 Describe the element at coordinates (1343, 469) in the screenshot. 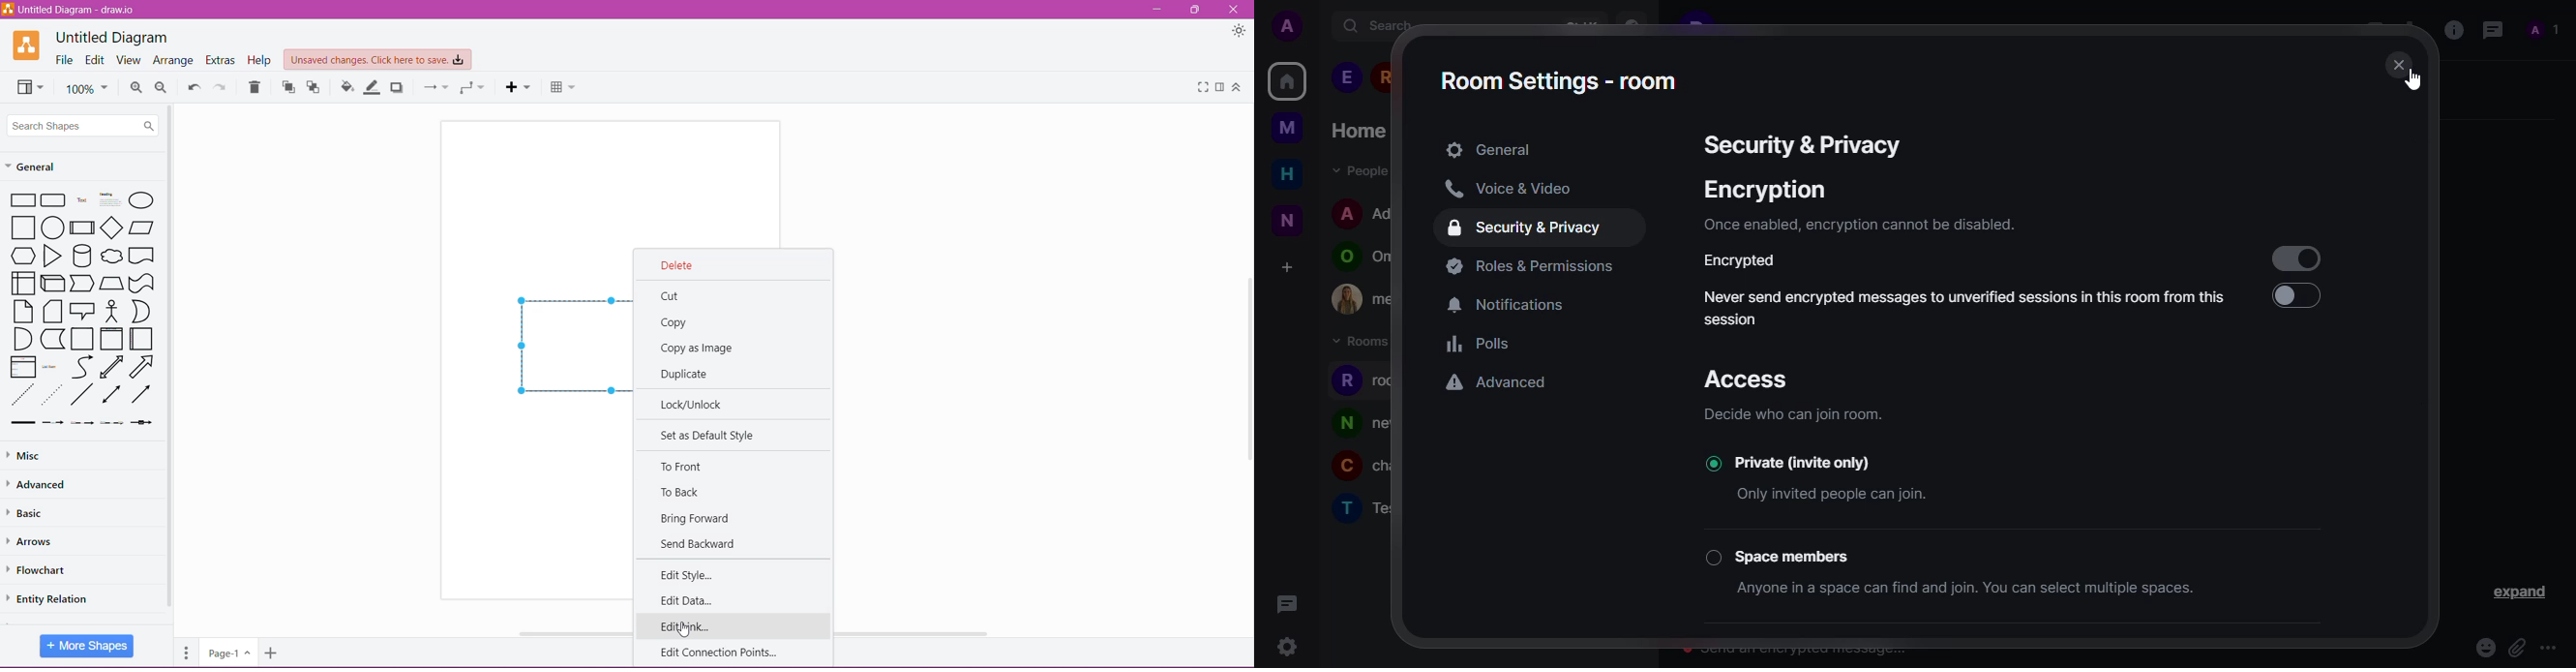

I see `profile` at that location.